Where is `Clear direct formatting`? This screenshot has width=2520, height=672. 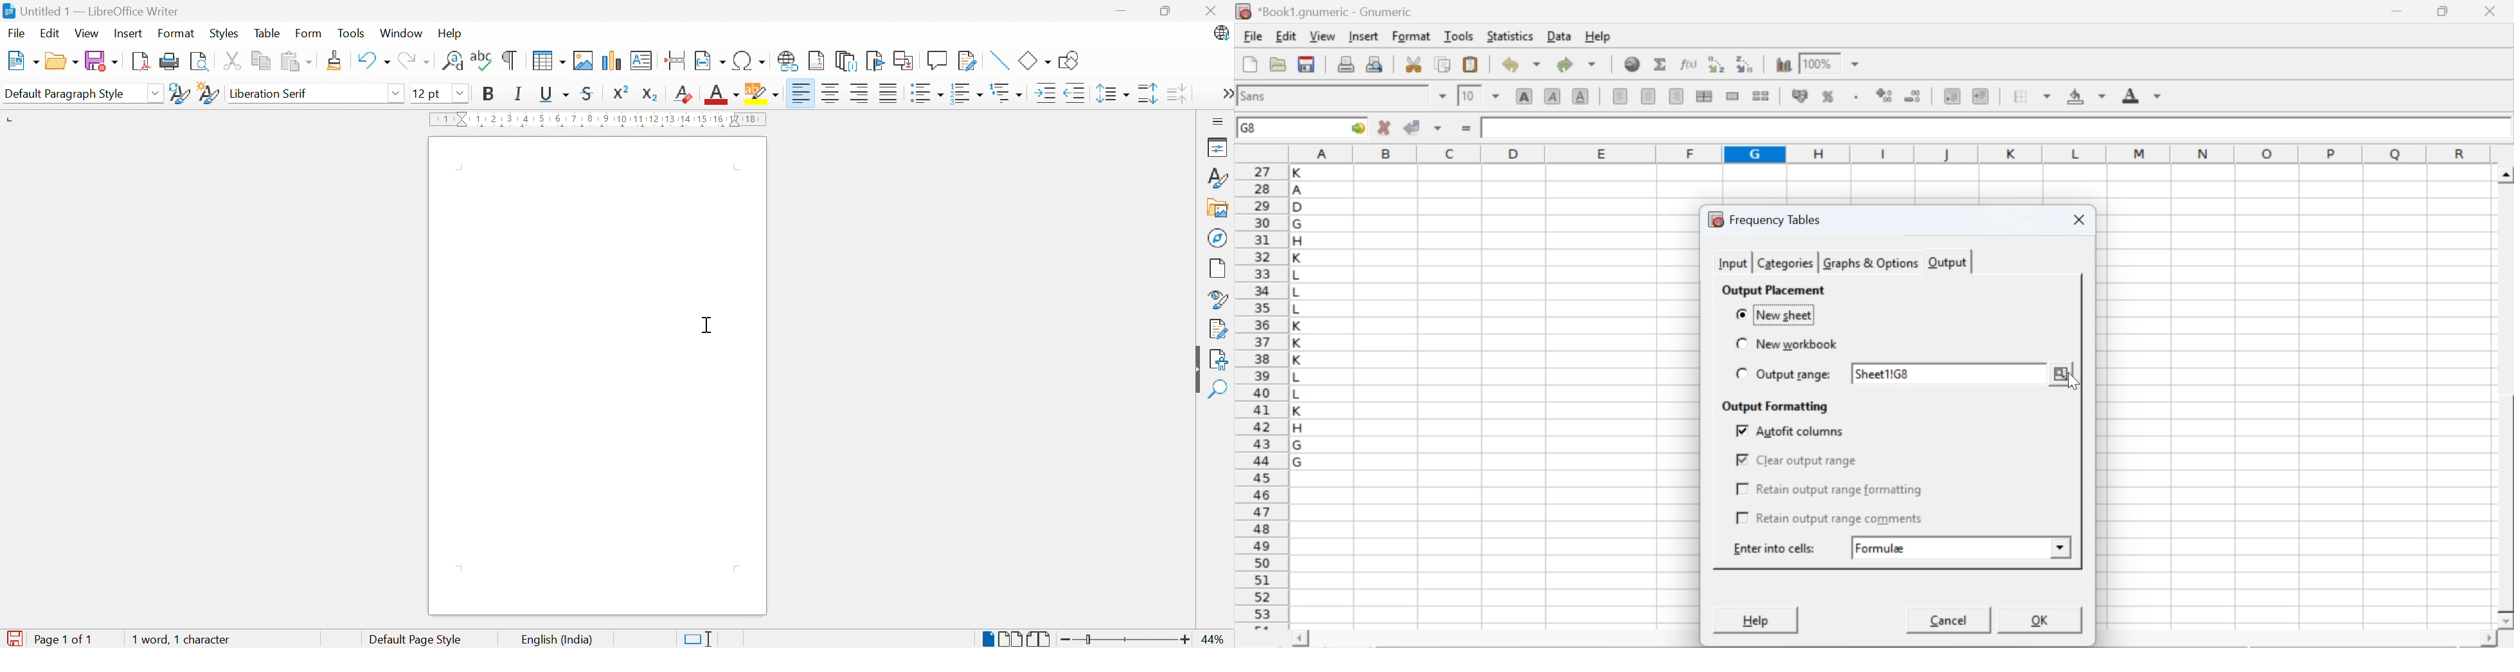
Clear direct formatting is located at coordinates (683, 96).